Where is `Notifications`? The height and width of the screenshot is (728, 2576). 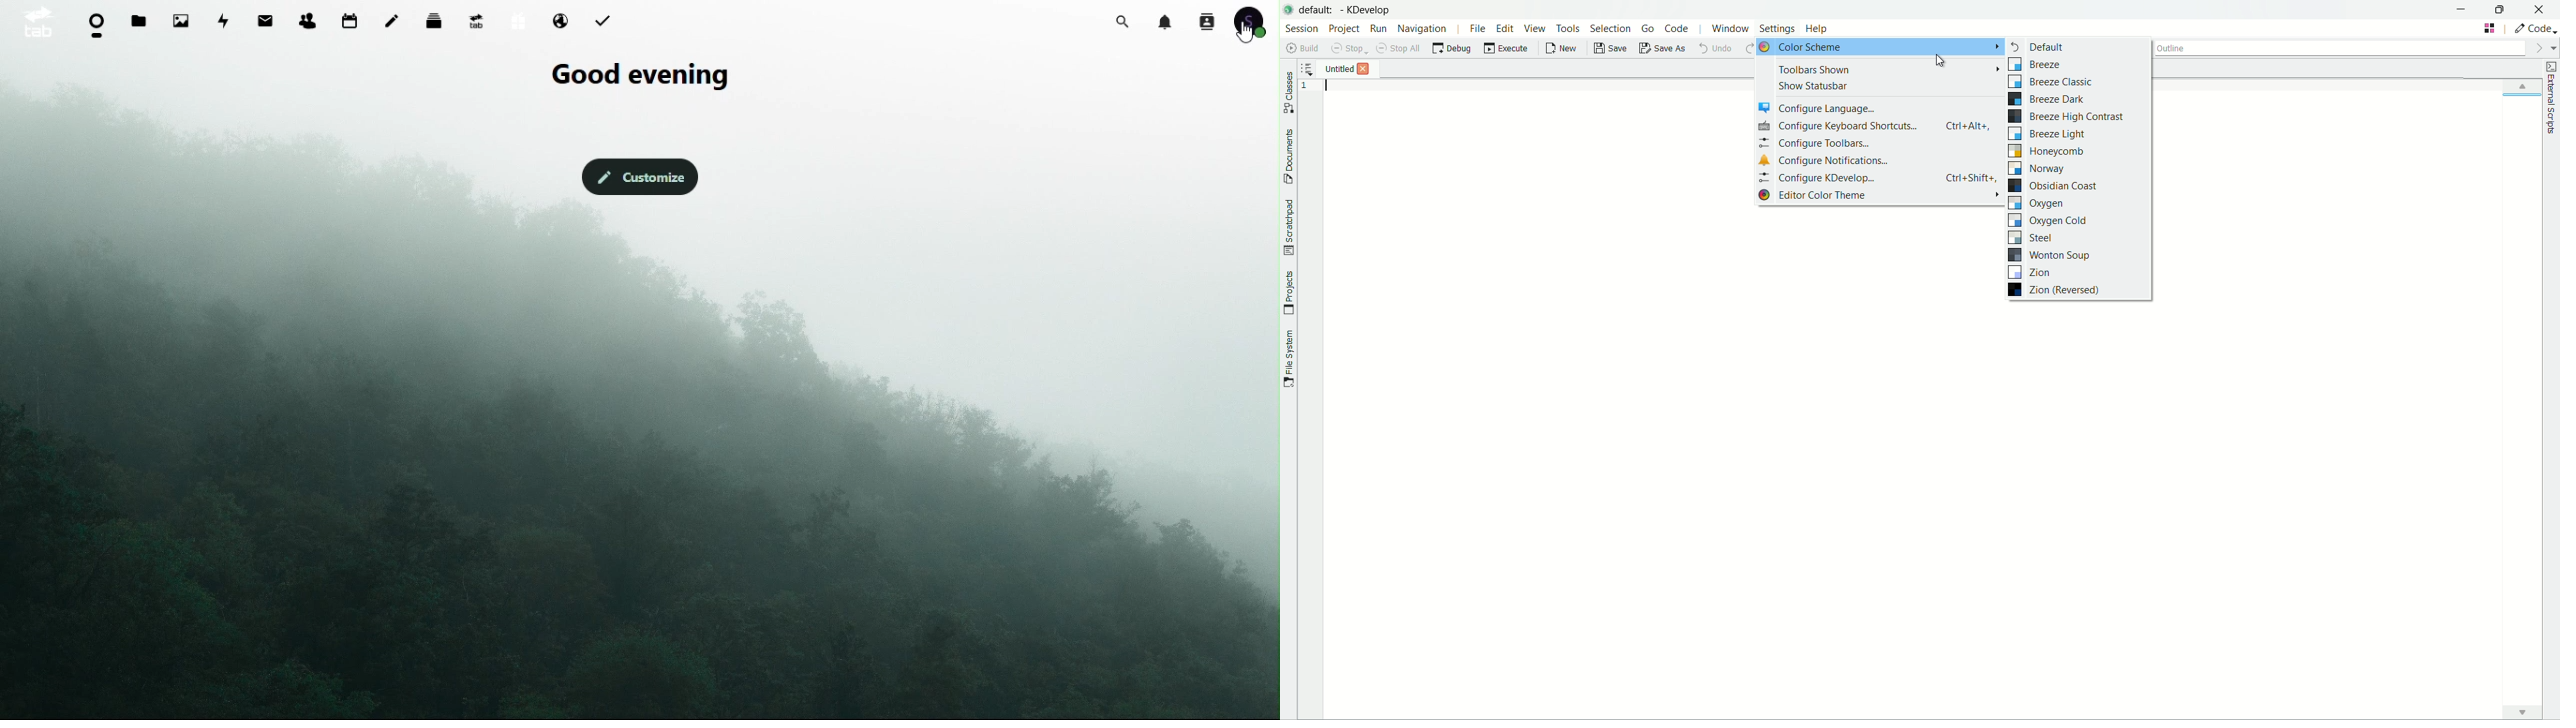
Notifications is located at coordinates (1168, 20).